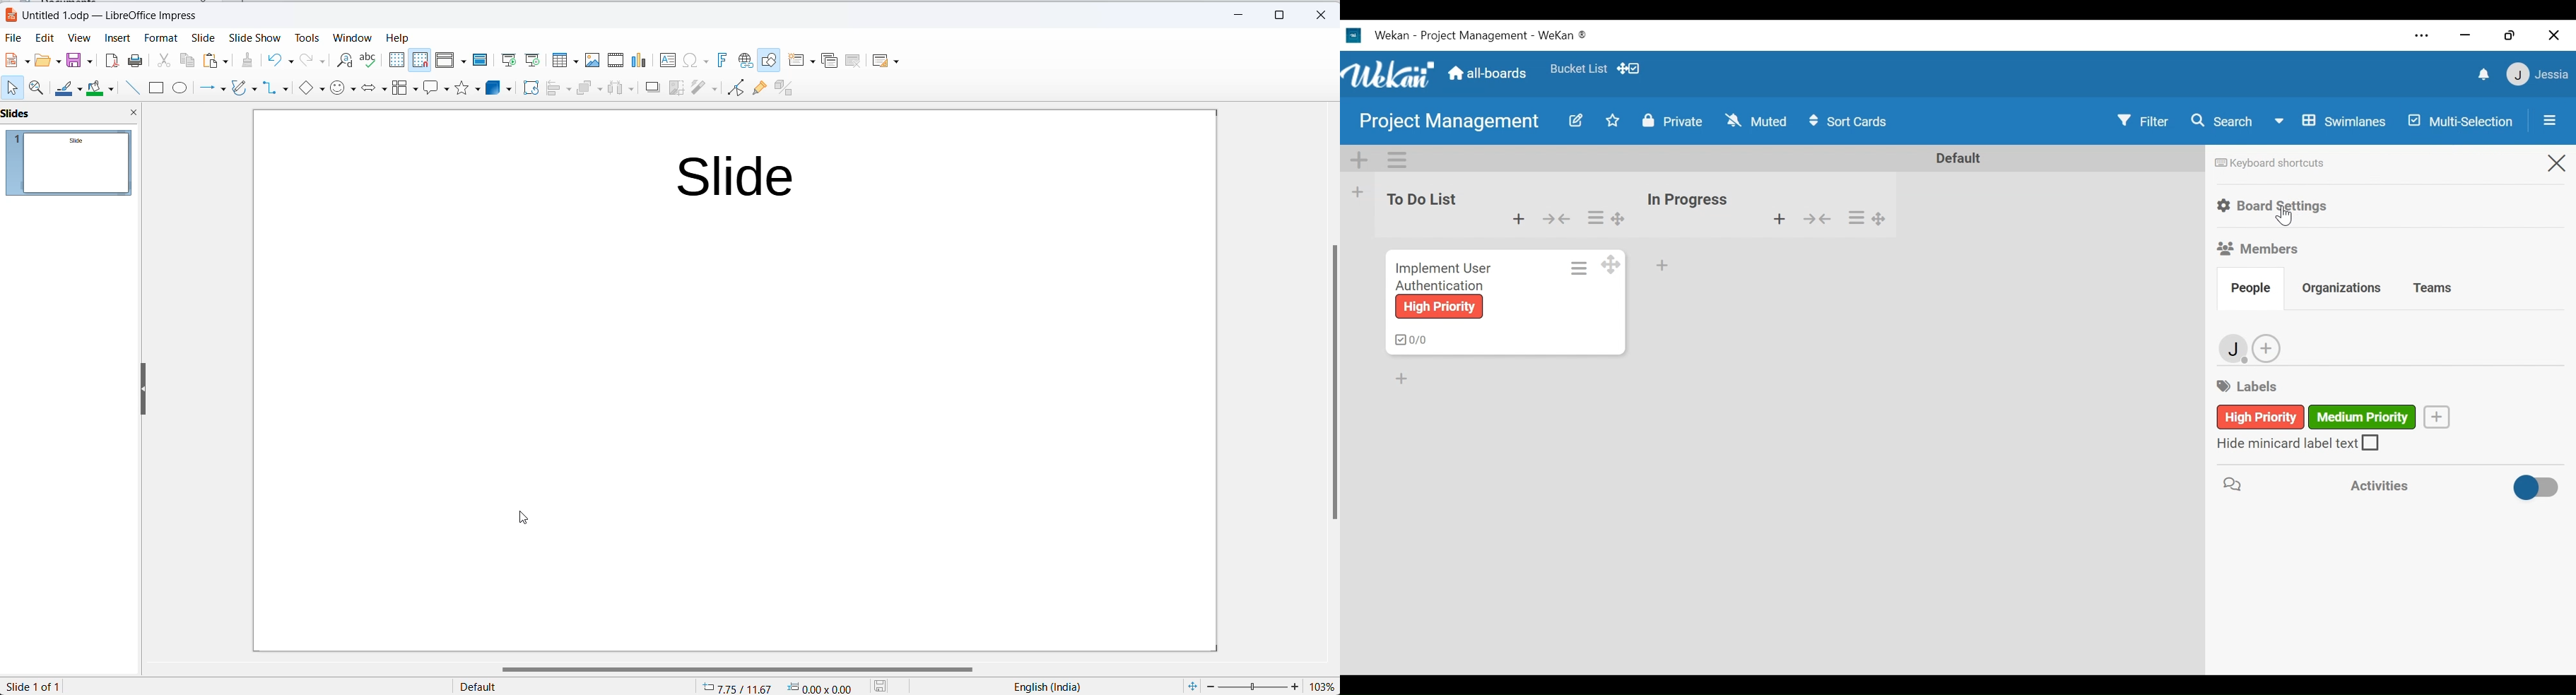 This screenshot has width=2576, height=700. What do you see at coordinates (1779, 219) in the screenshot?
I see `Add Card to top of the list` at bounding box center [1779, 219].